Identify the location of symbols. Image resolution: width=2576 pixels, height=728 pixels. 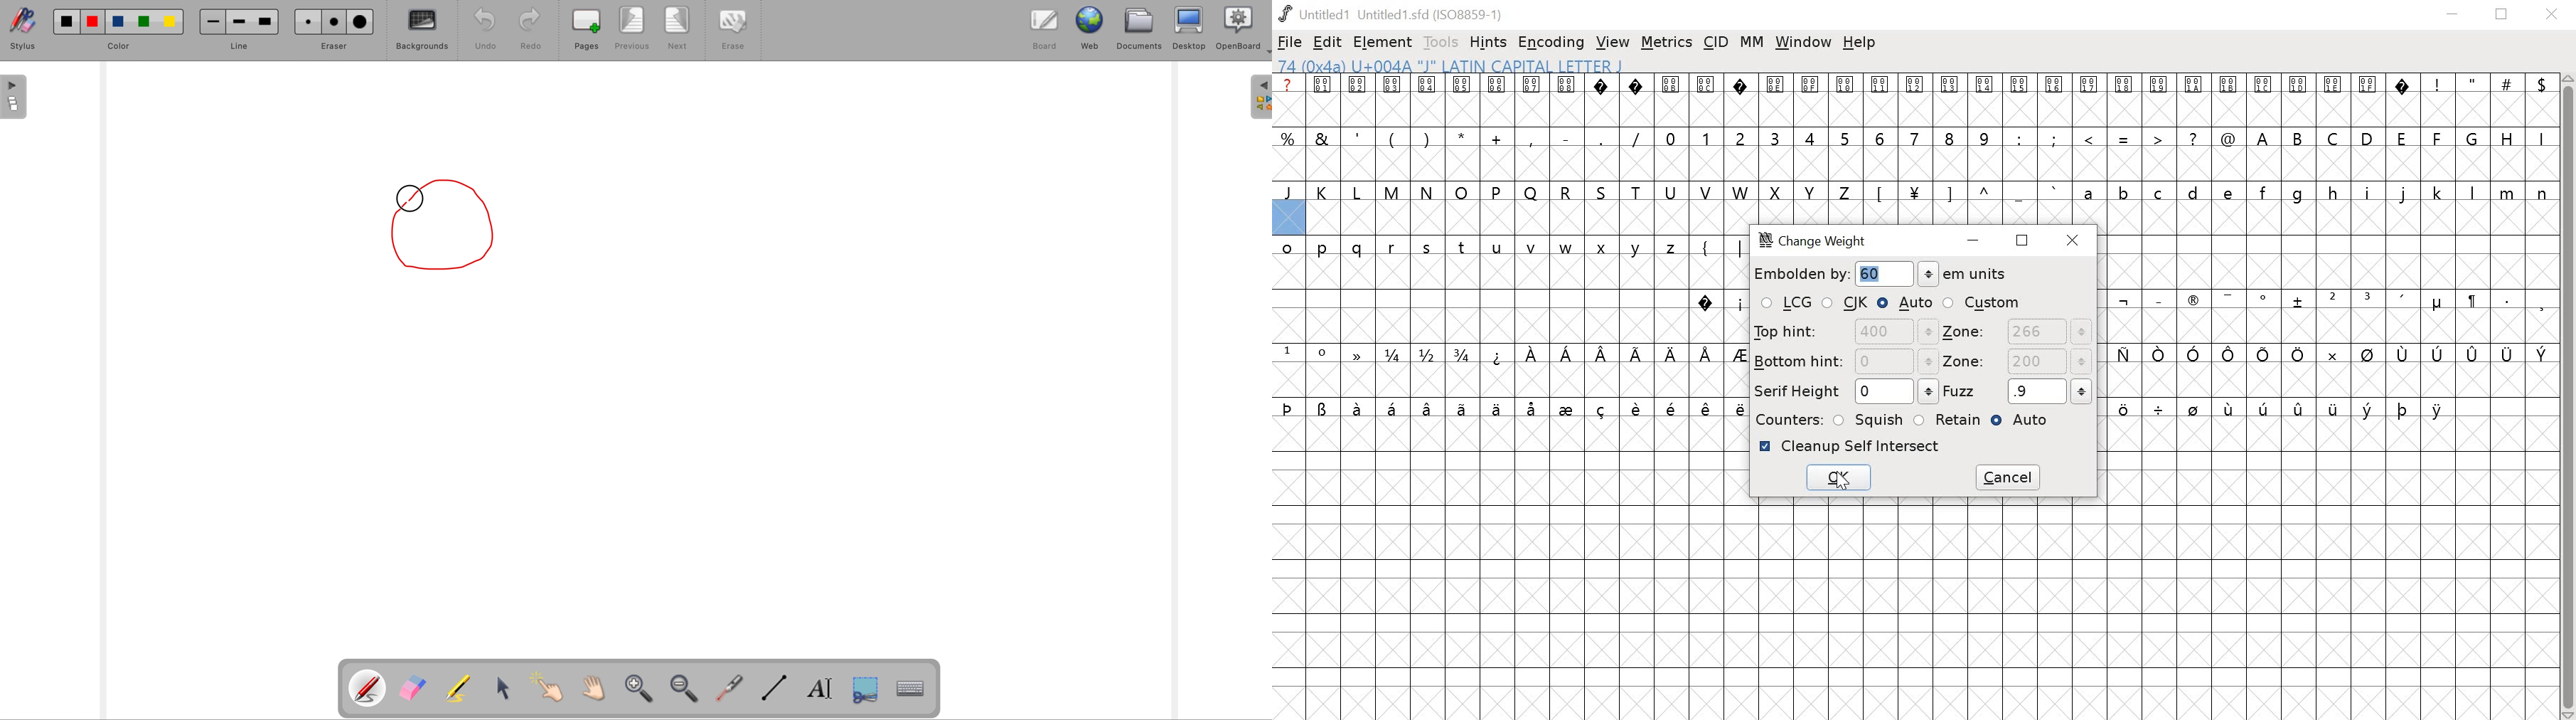
(1966, 192).